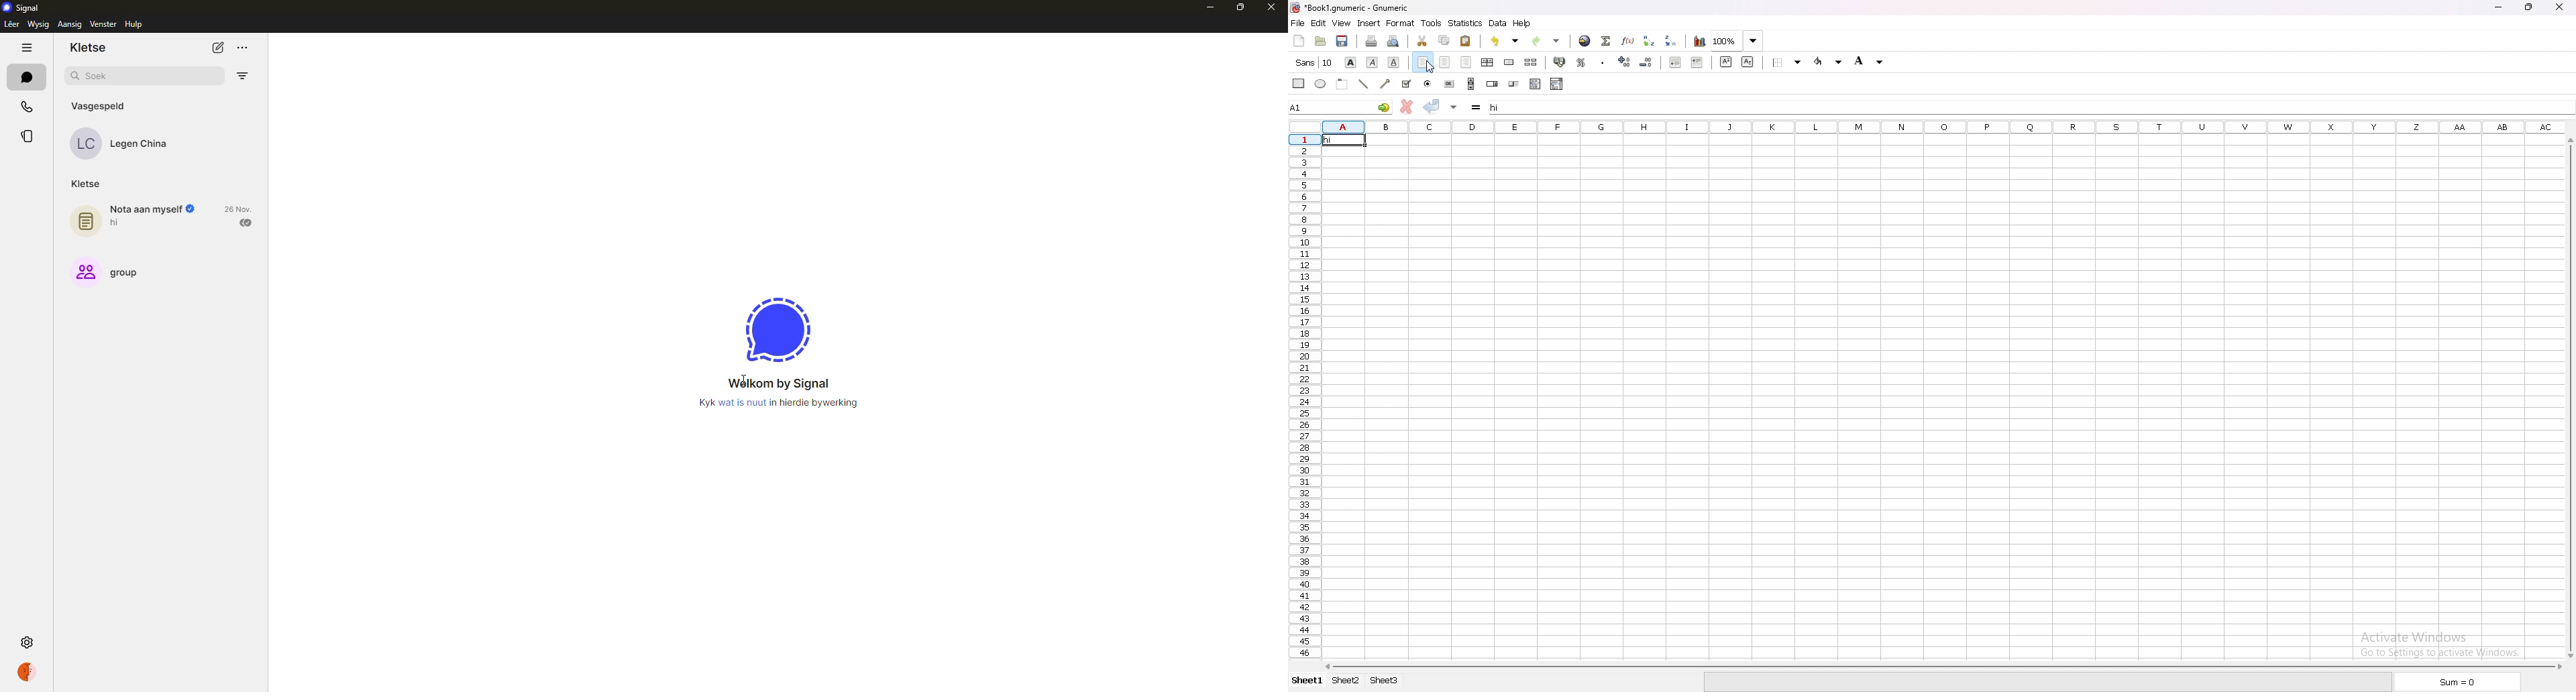 The width and height of the screenshot is (2576, 700). I want to click on spin button, so click(1493, 84).